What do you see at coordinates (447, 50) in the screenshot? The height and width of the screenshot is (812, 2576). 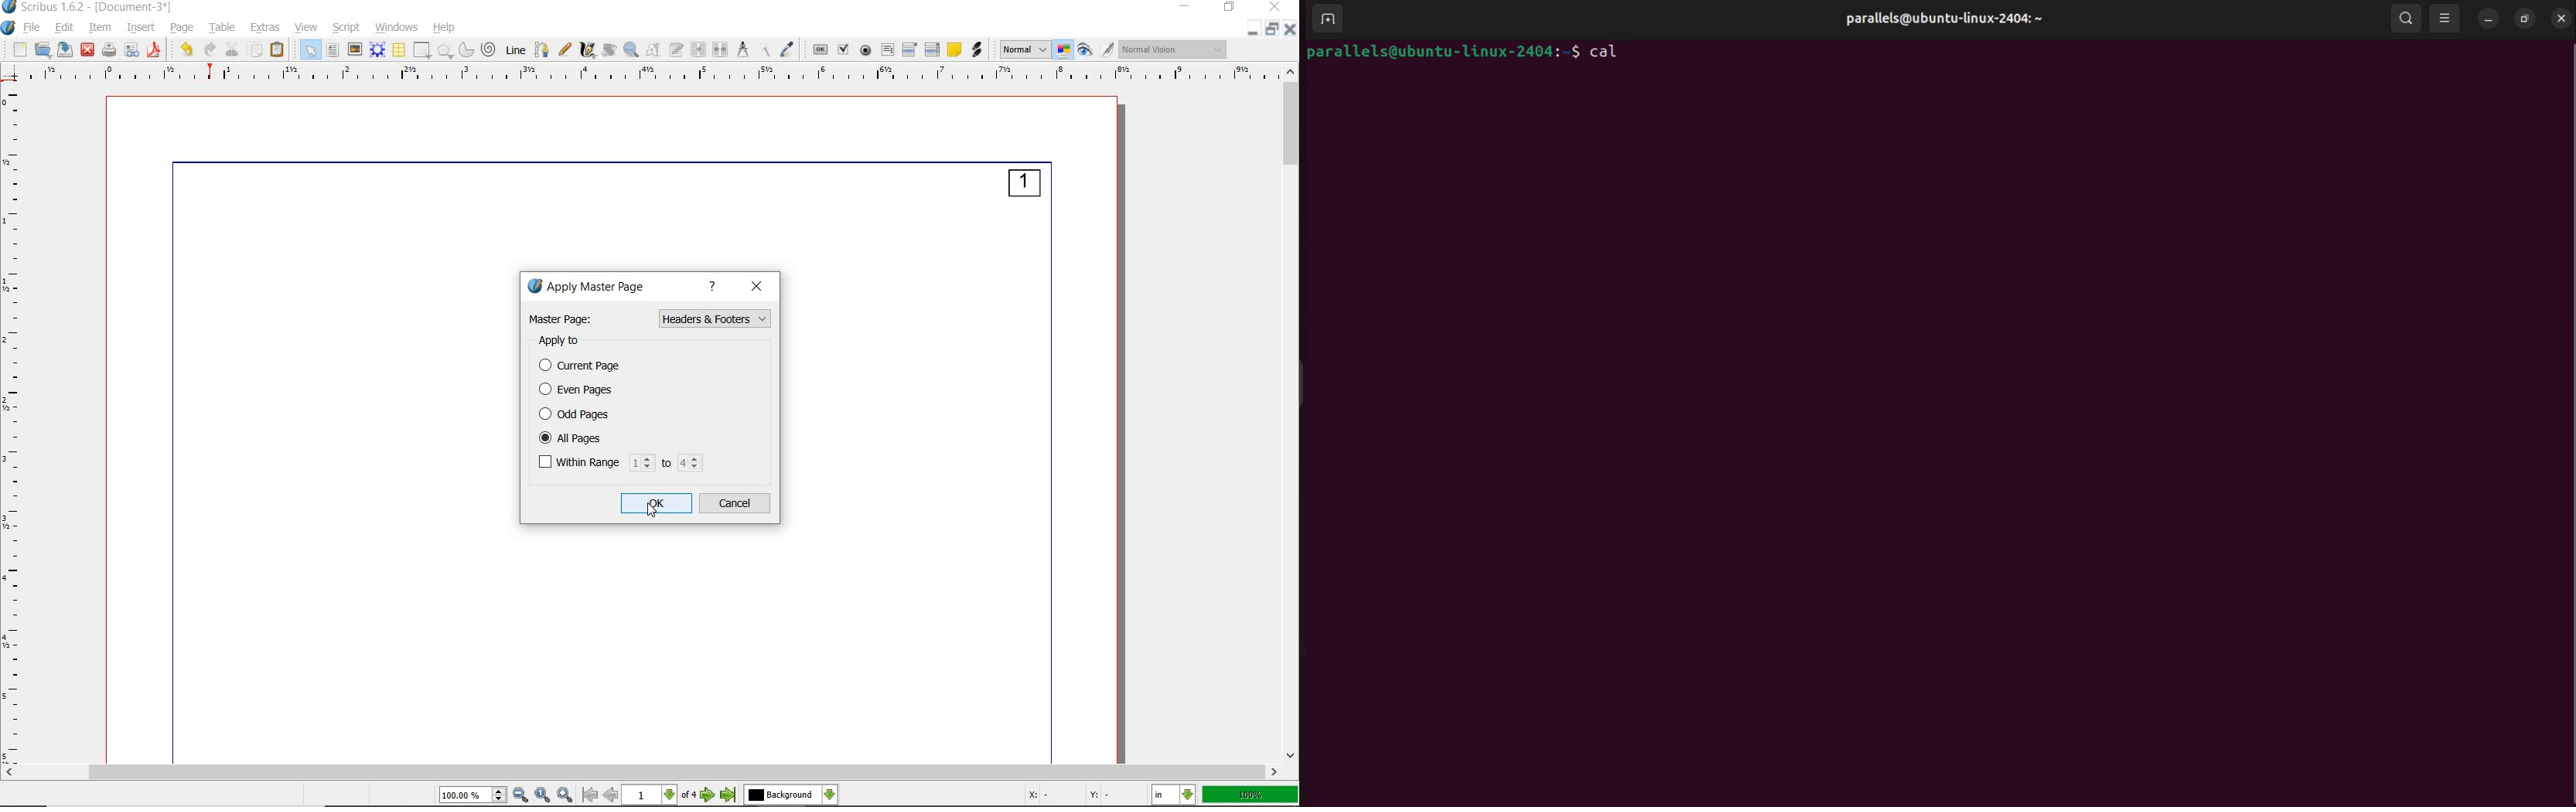 I see `polygon` at bounding box center [447, 50].